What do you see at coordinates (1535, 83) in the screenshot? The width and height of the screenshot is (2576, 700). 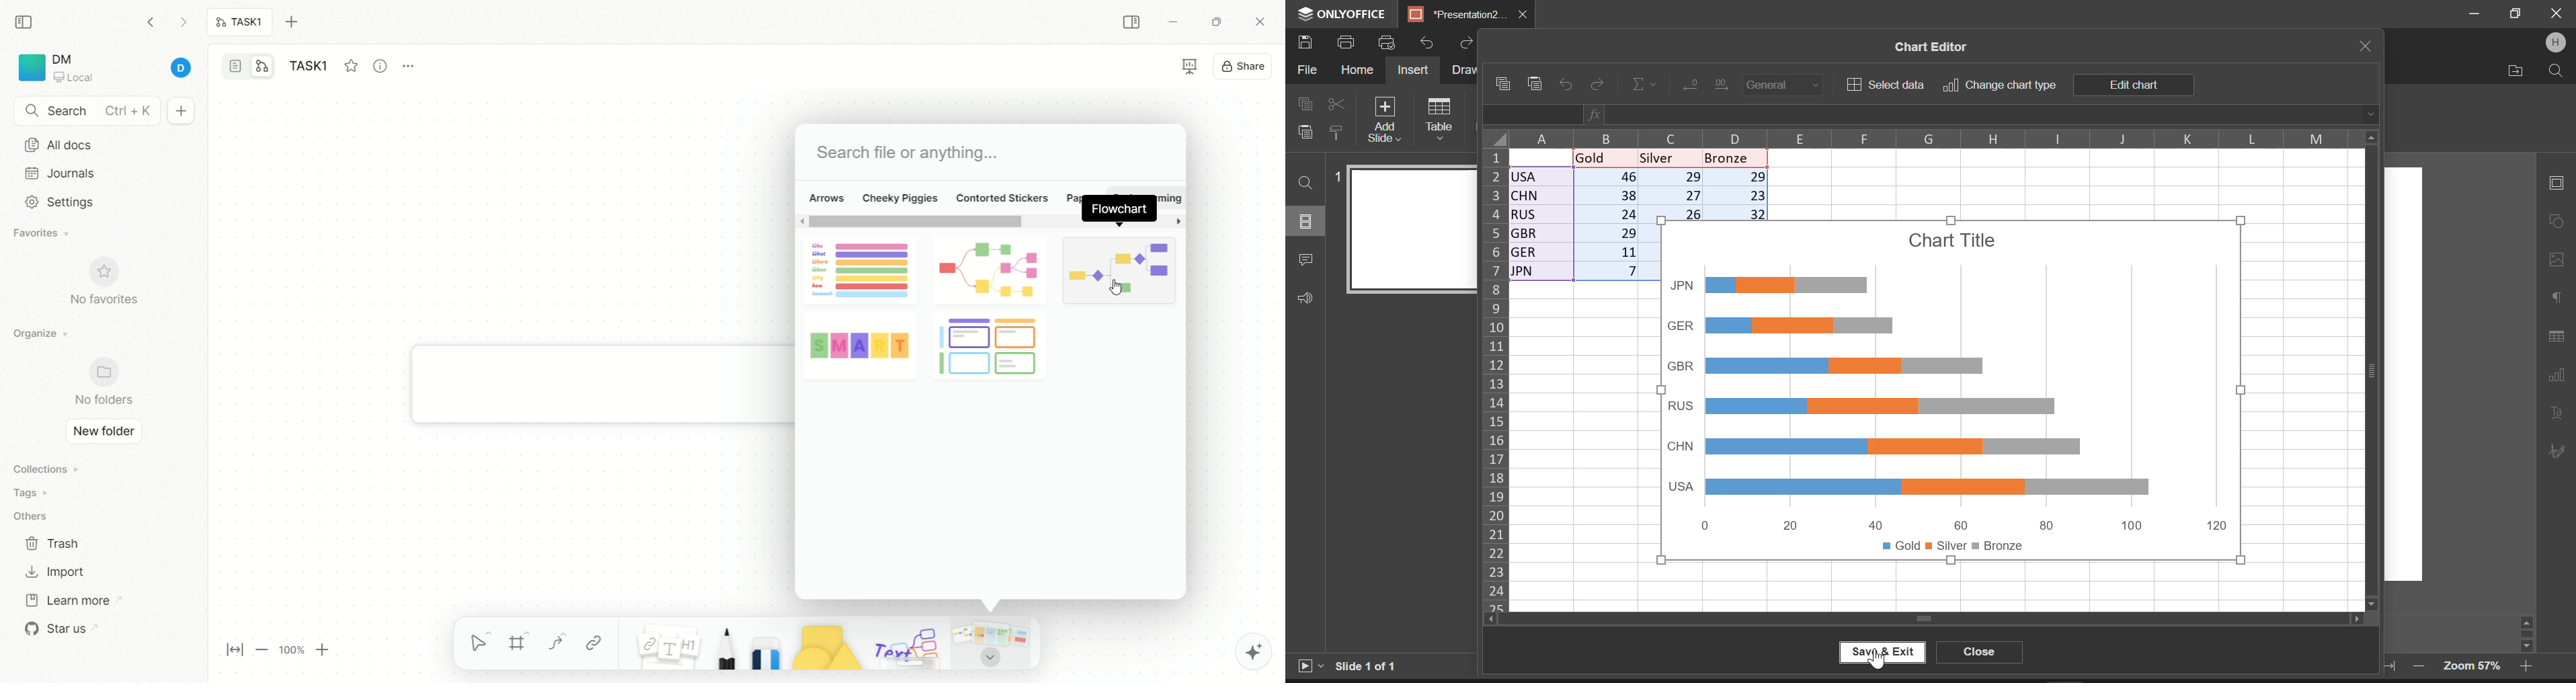 I see `Paste` at bounding box center [1535, 83].